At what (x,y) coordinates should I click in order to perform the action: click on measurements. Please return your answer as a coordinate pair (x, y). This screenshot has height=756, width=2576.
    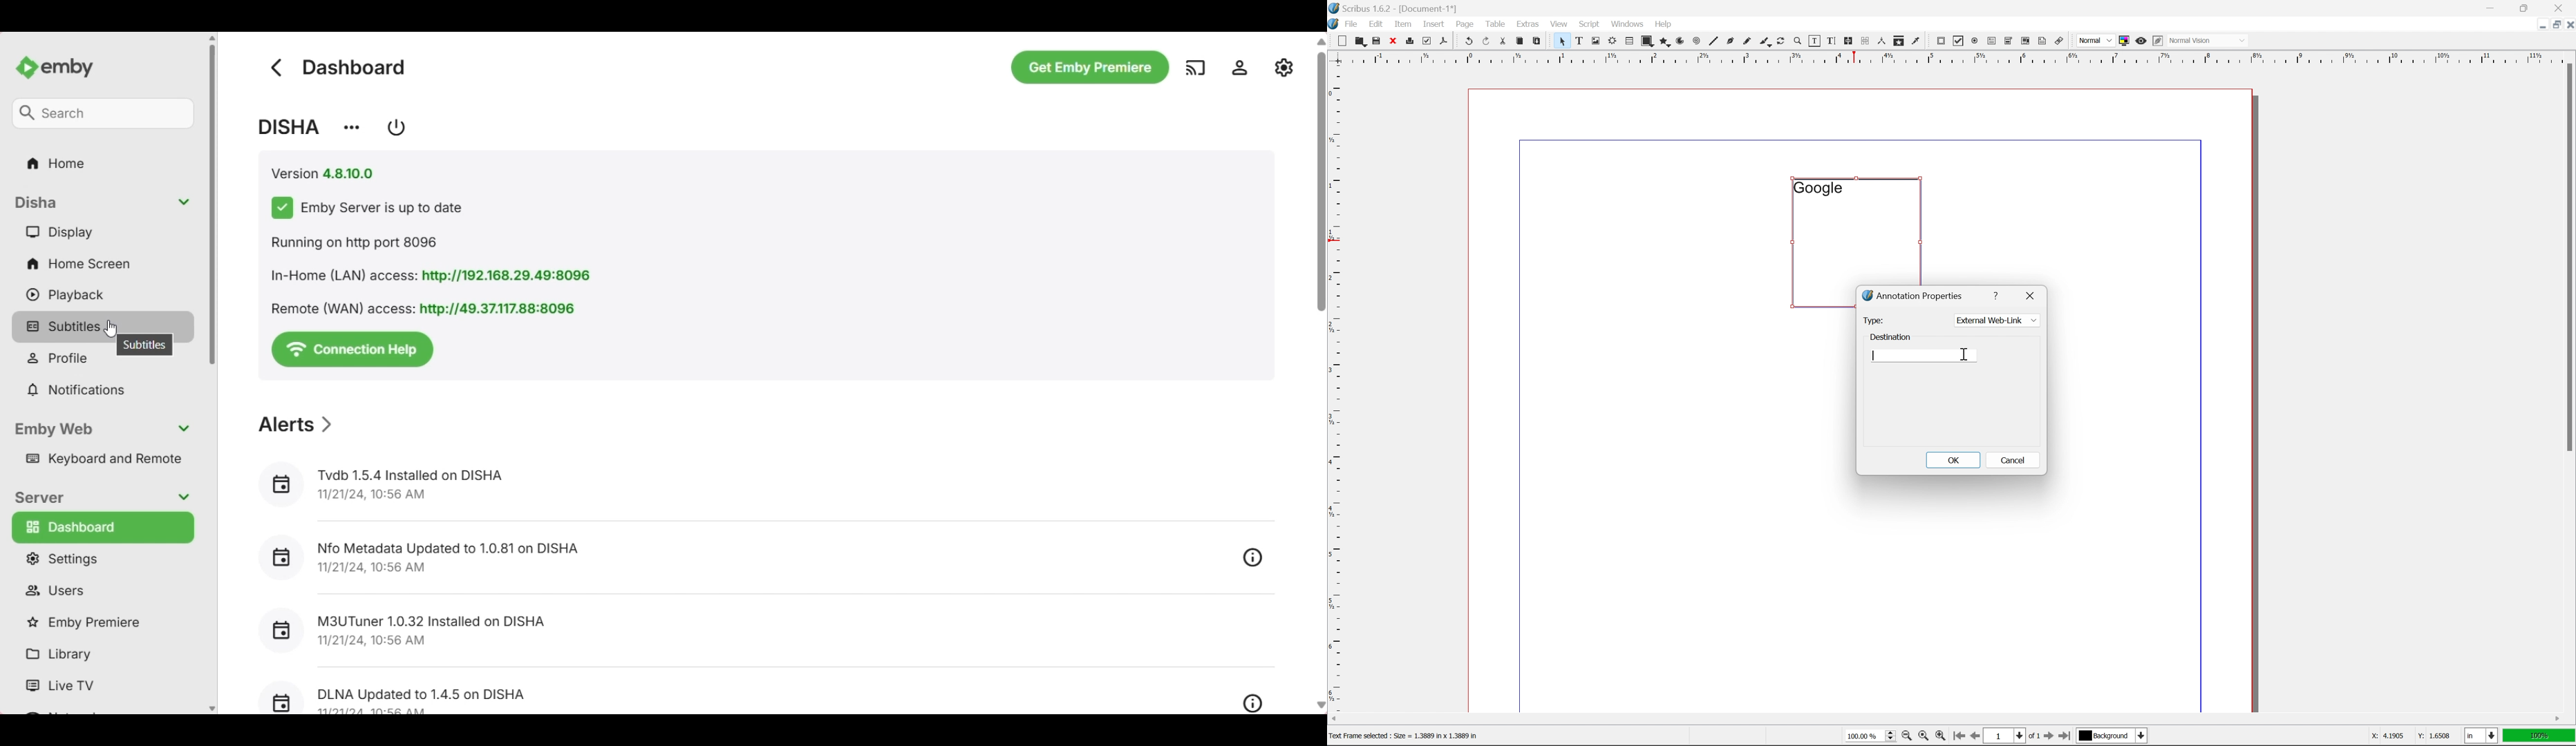
    Looking at the image, I should click on (1881, 41).